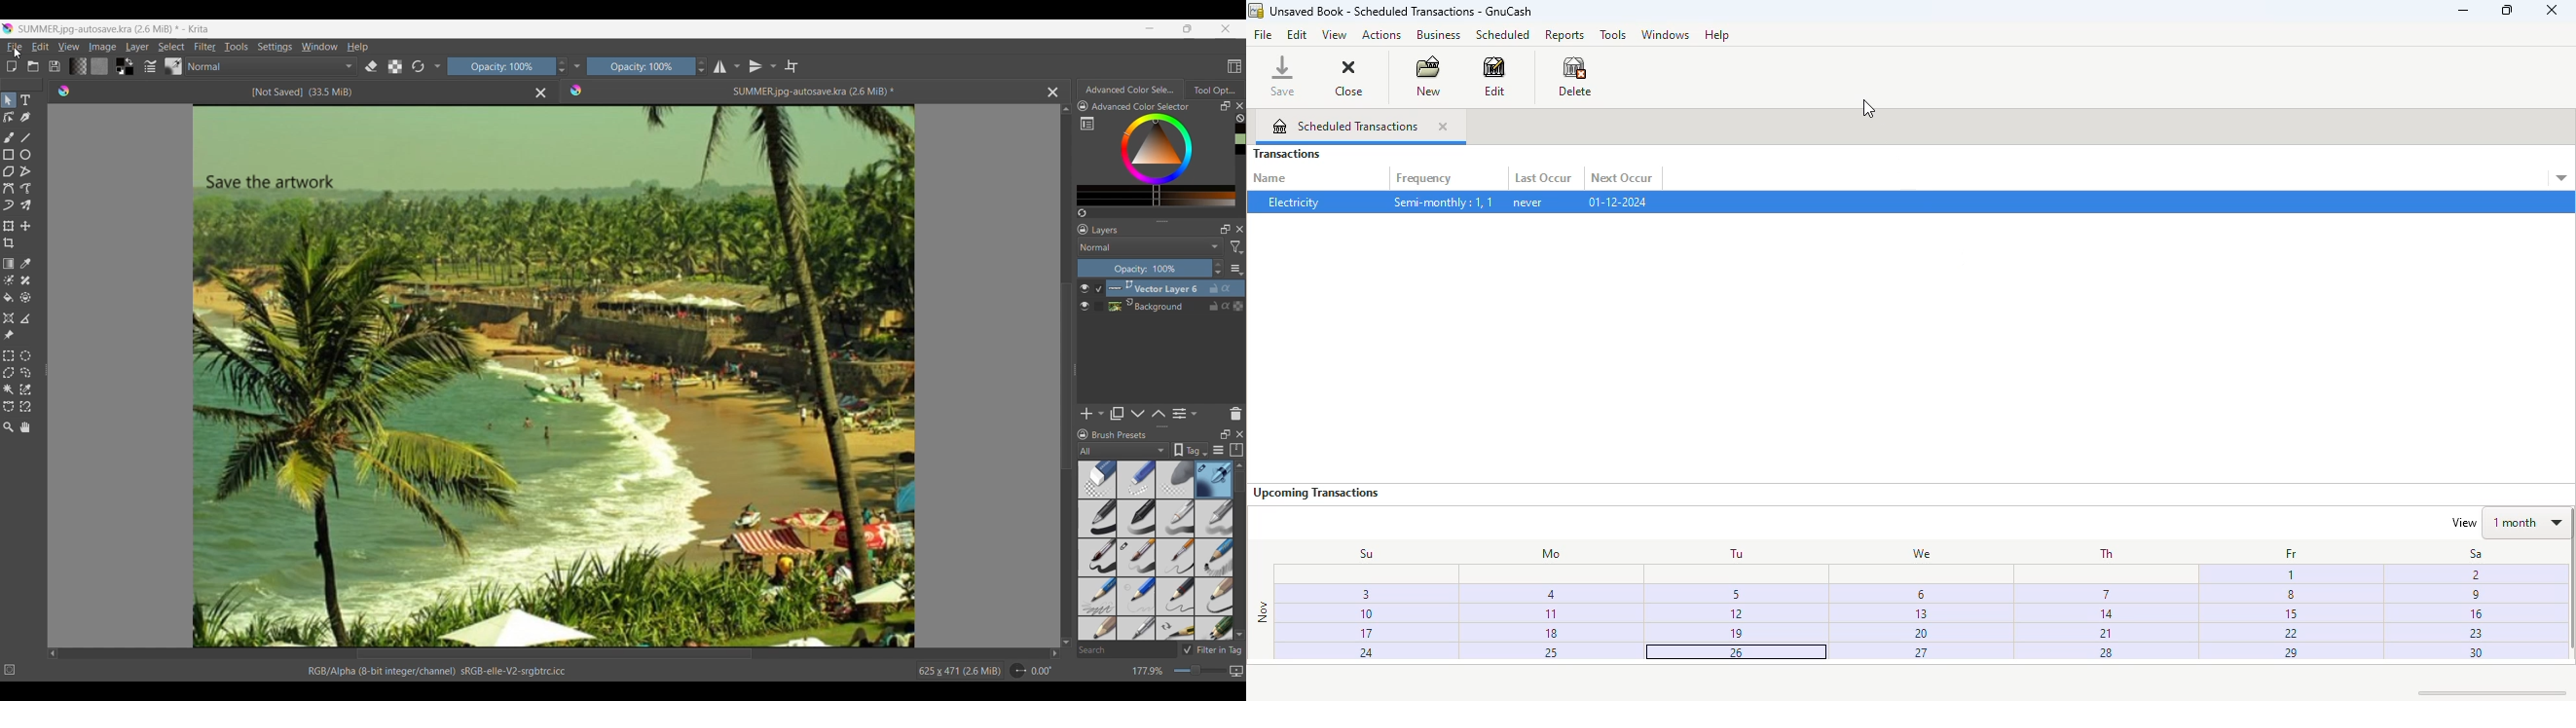 The width and height of the screenshot is (2576, 728). Describe the element at coordinates (1236, 247) in the screenshot. I see `Filter options` at that location.